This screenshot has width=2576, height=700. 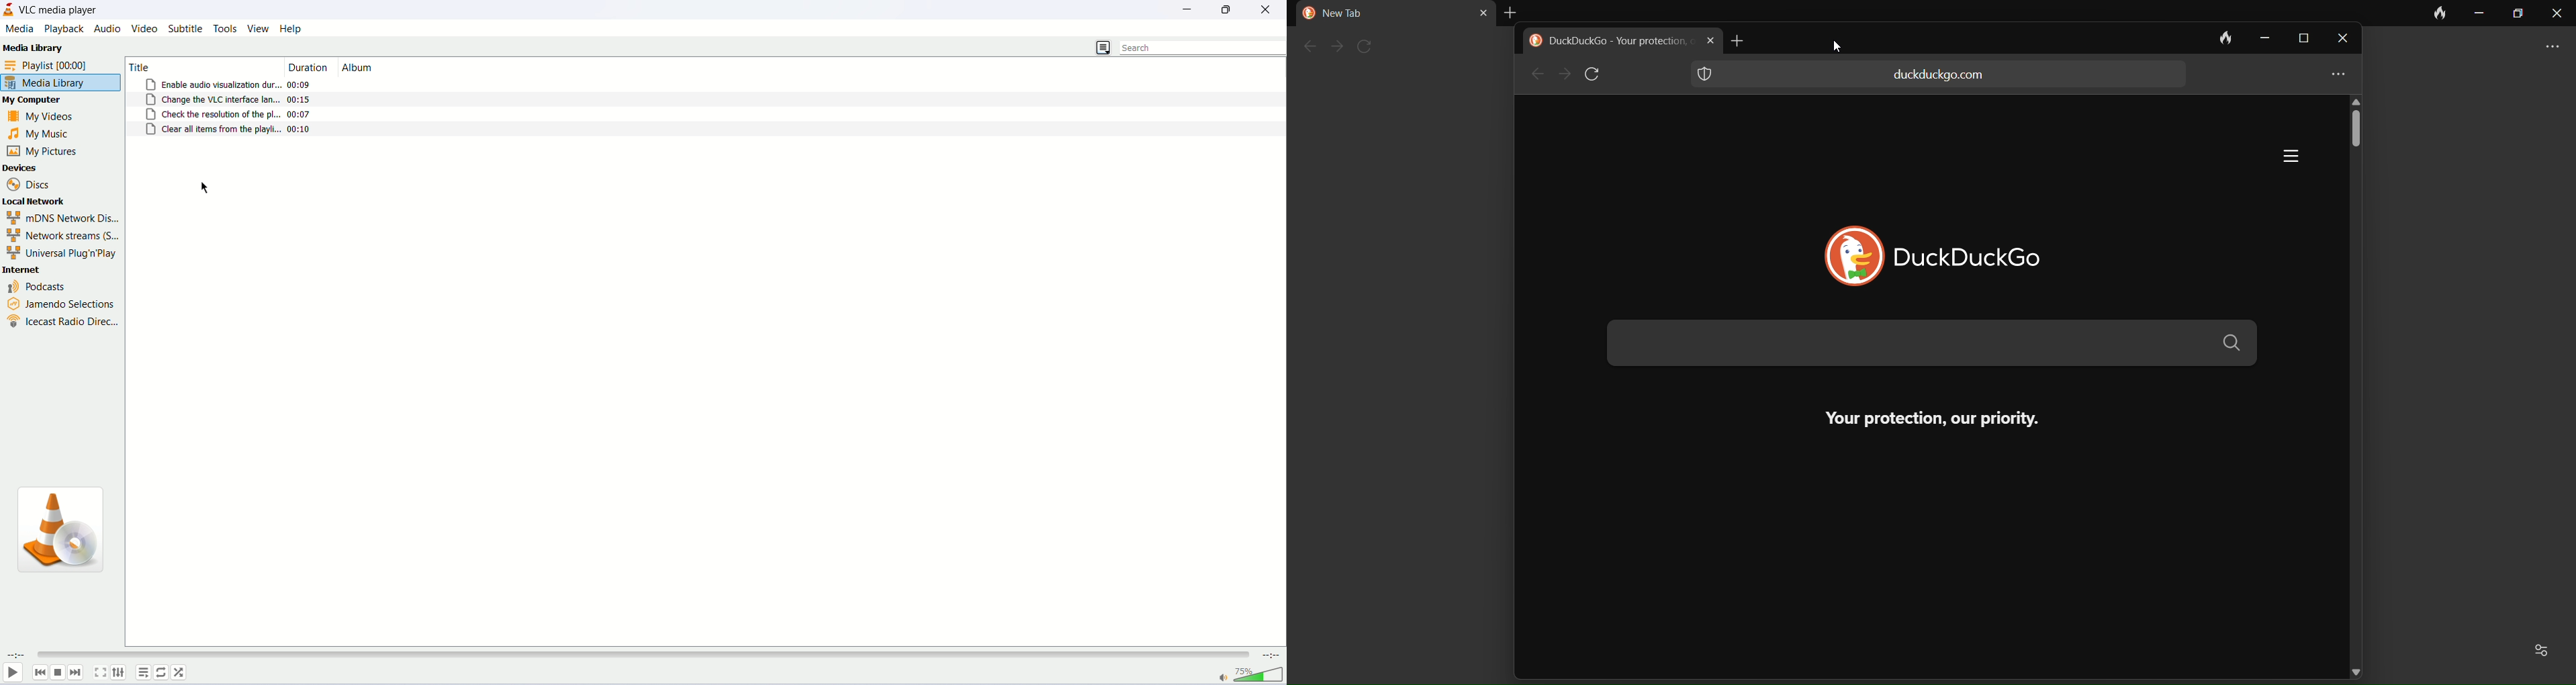 I want to click on volume bar, so click(x=1251, y=673).